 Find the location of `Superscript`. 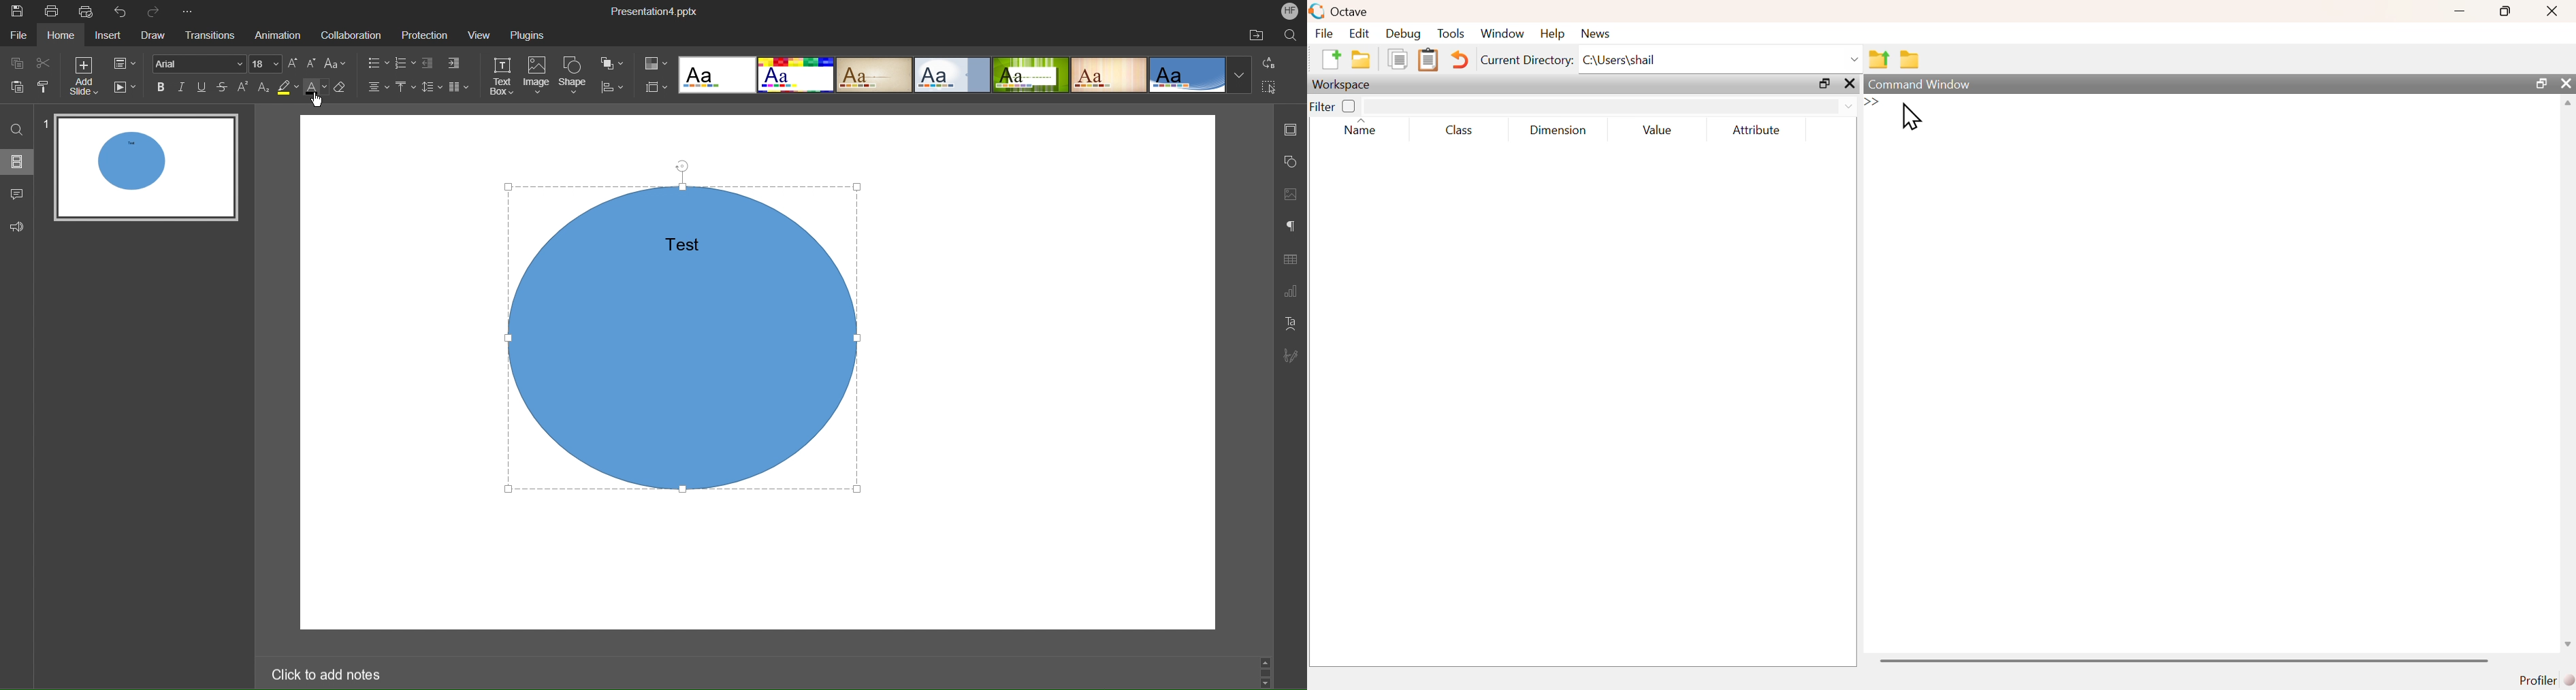

Superscript is located at coordinates (245, 88).